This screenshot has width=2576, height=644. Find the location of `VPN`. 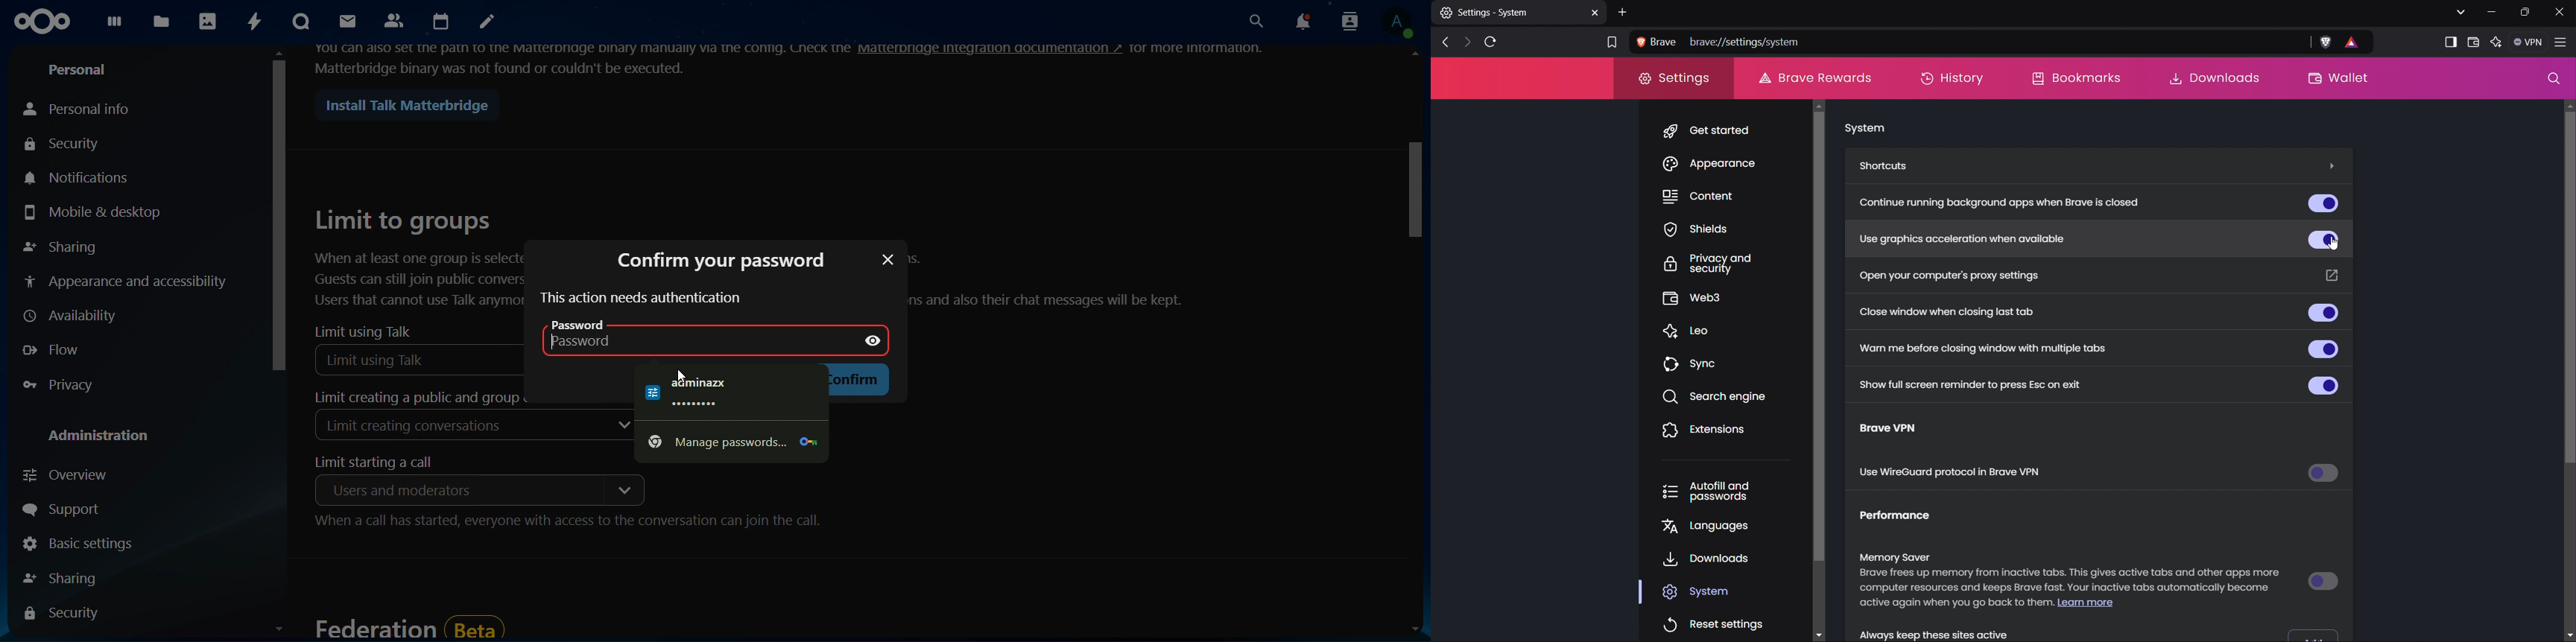

VPN is located at coordinates (2527, 42).